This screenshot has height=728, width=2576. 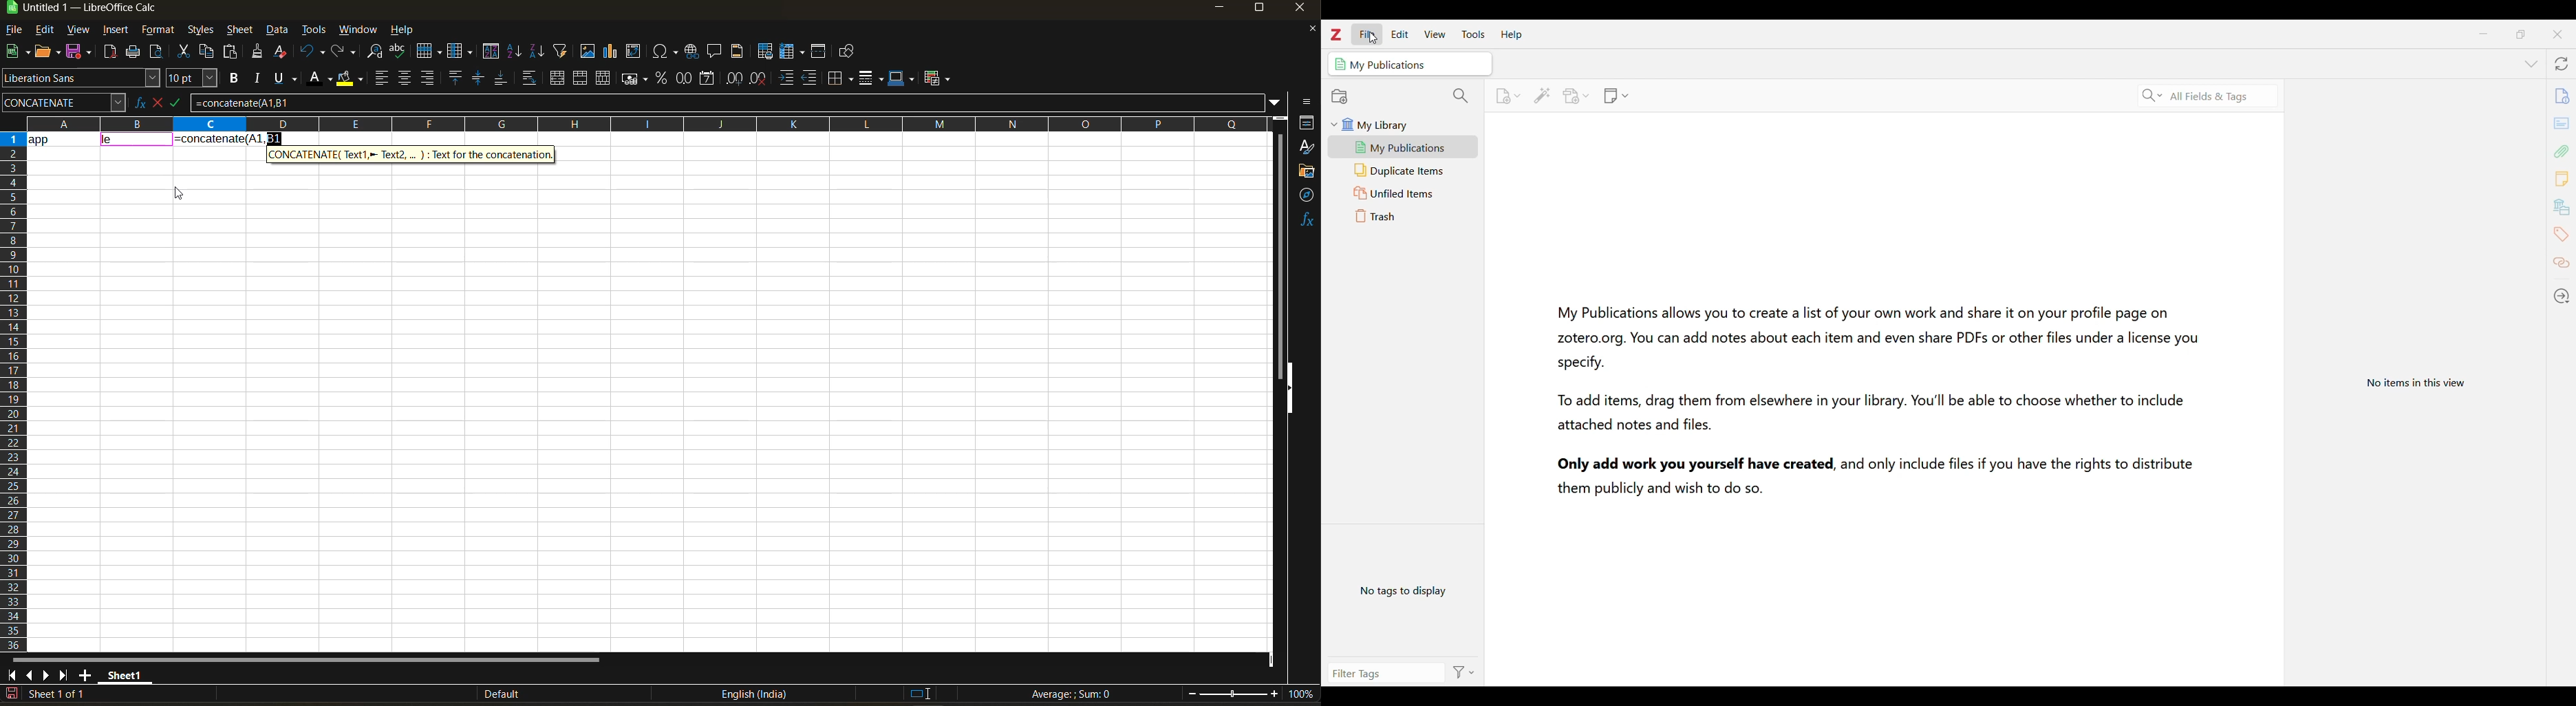 I want to click on cell address, so click(x=63, y=102).